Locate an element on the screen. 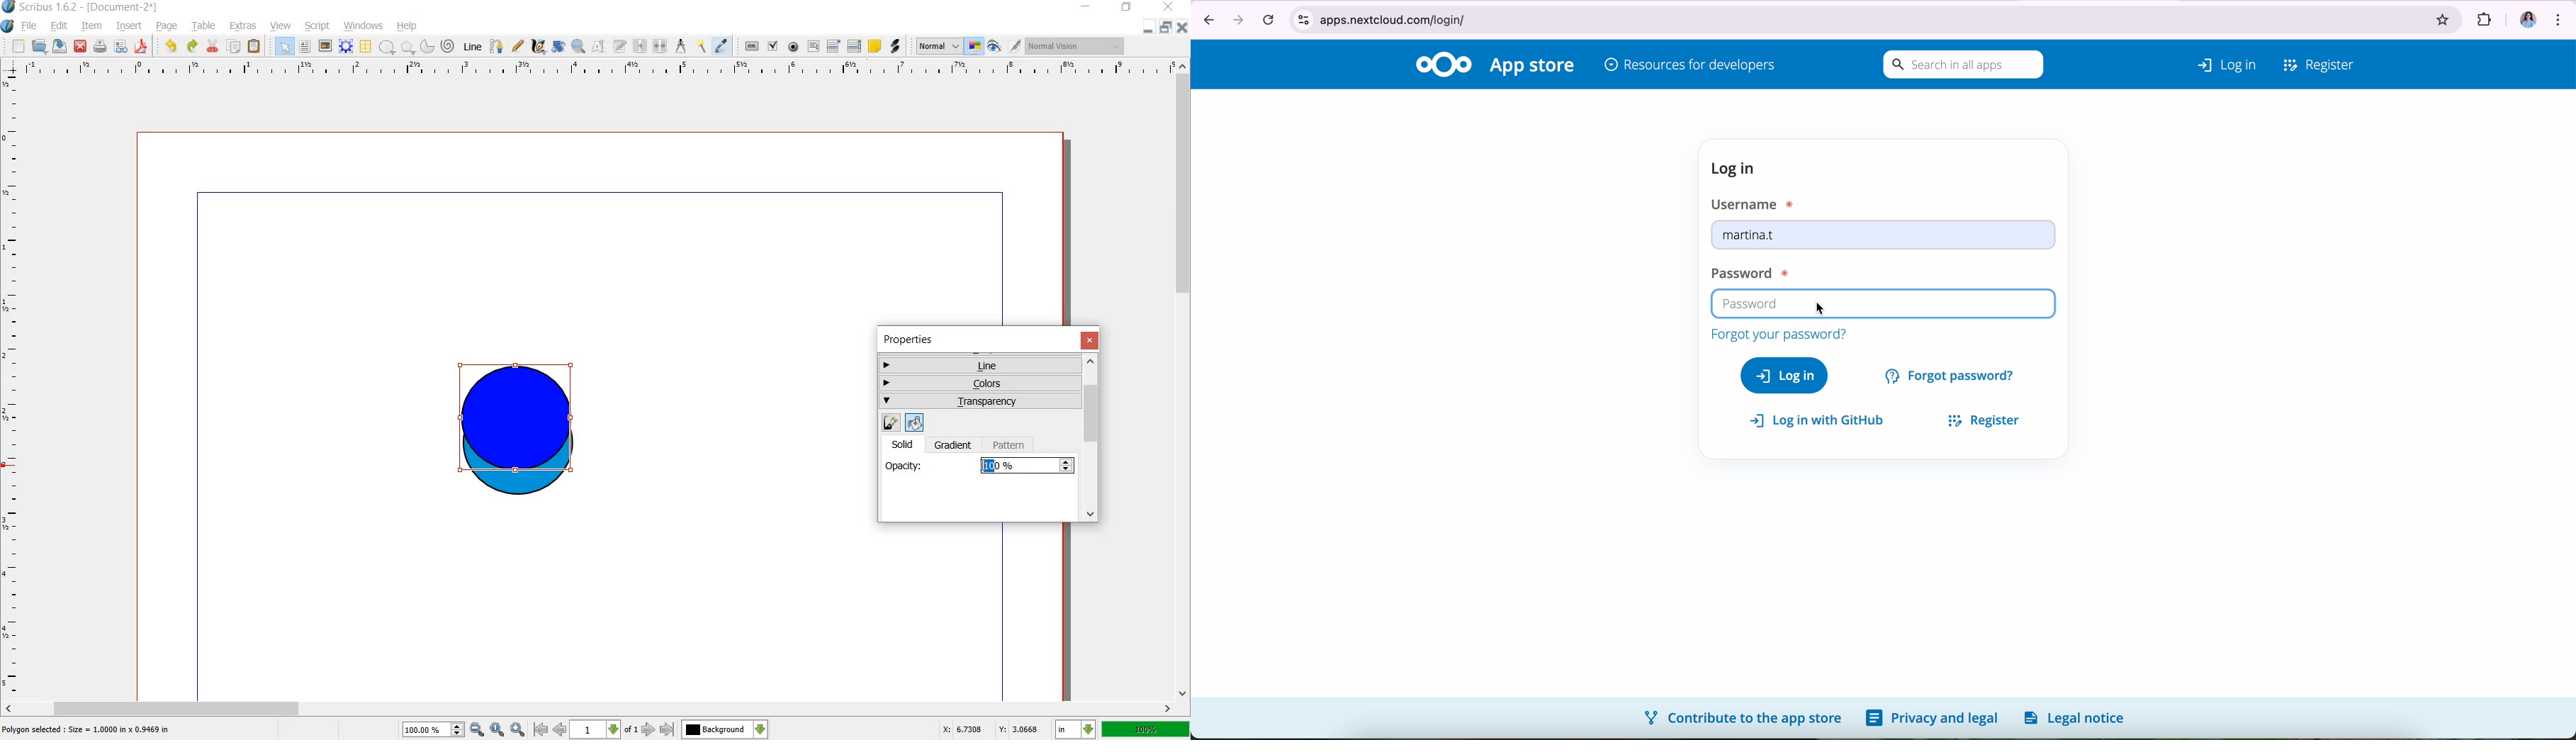  save is located at coordinates (60, 46).